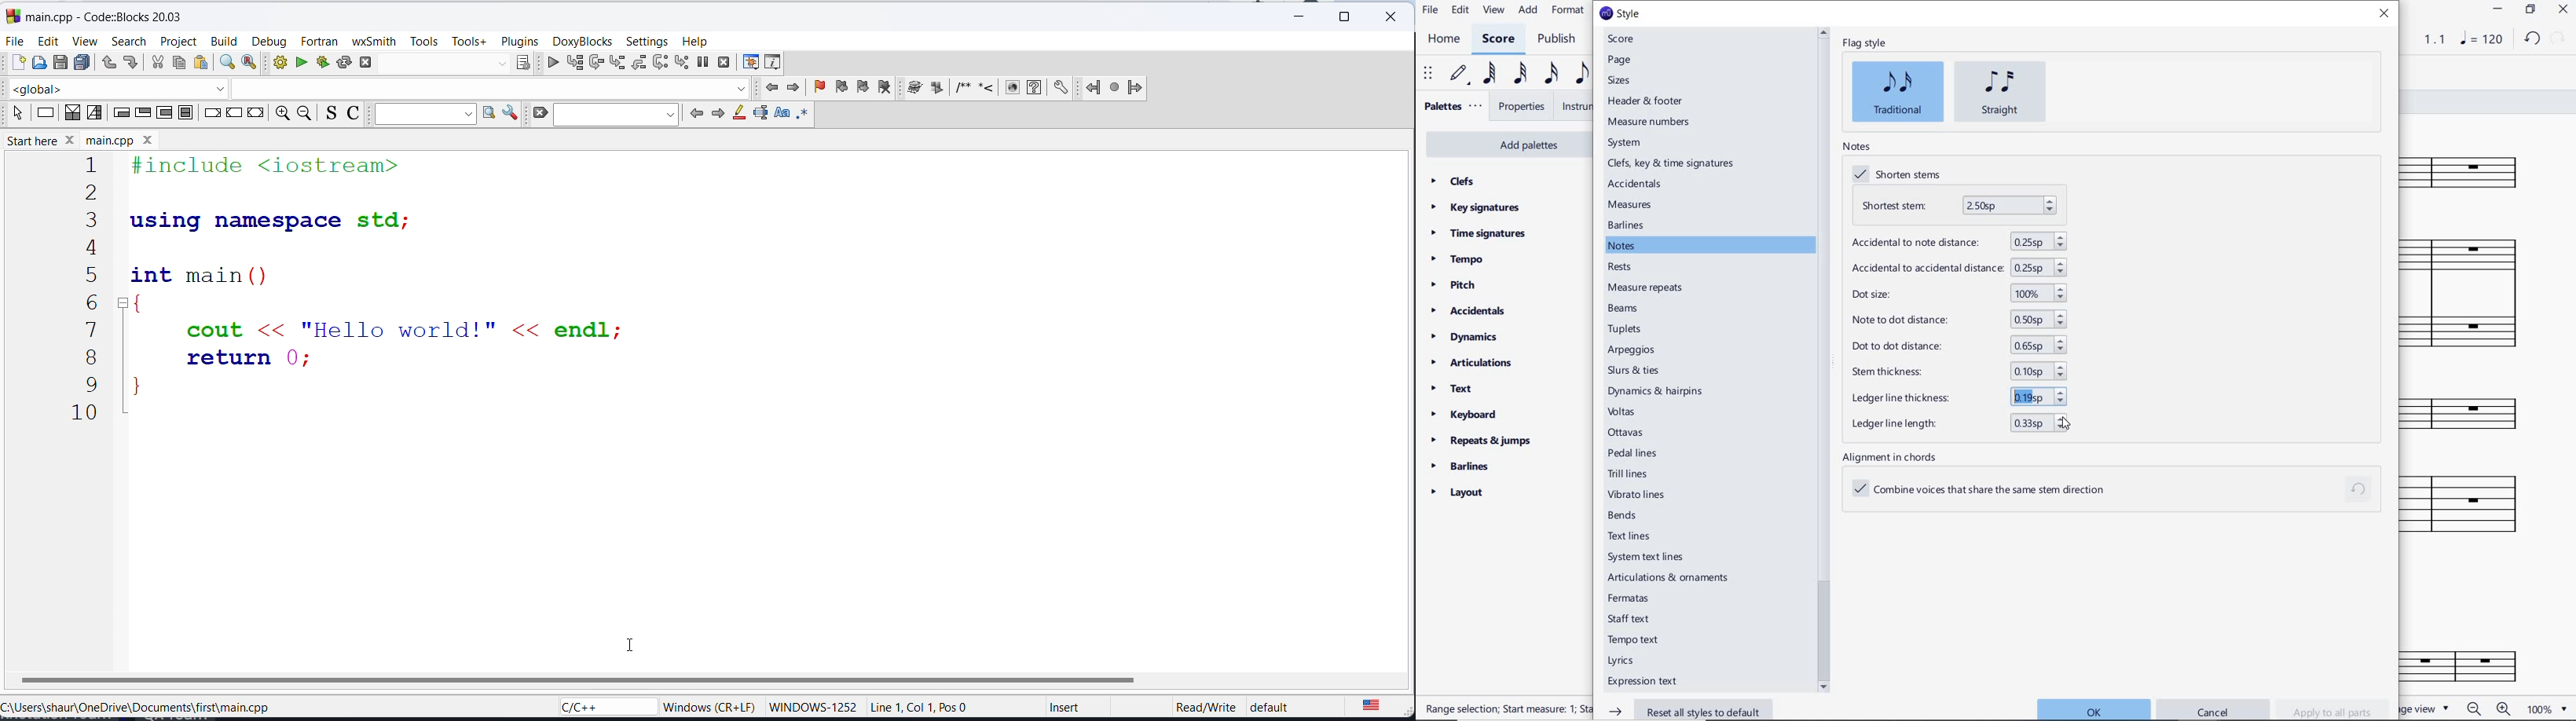 This screenshot has height=728, width=2576. Describe the element at coordinates (178, 65) in the screenshot. I see `COPY` at that location.